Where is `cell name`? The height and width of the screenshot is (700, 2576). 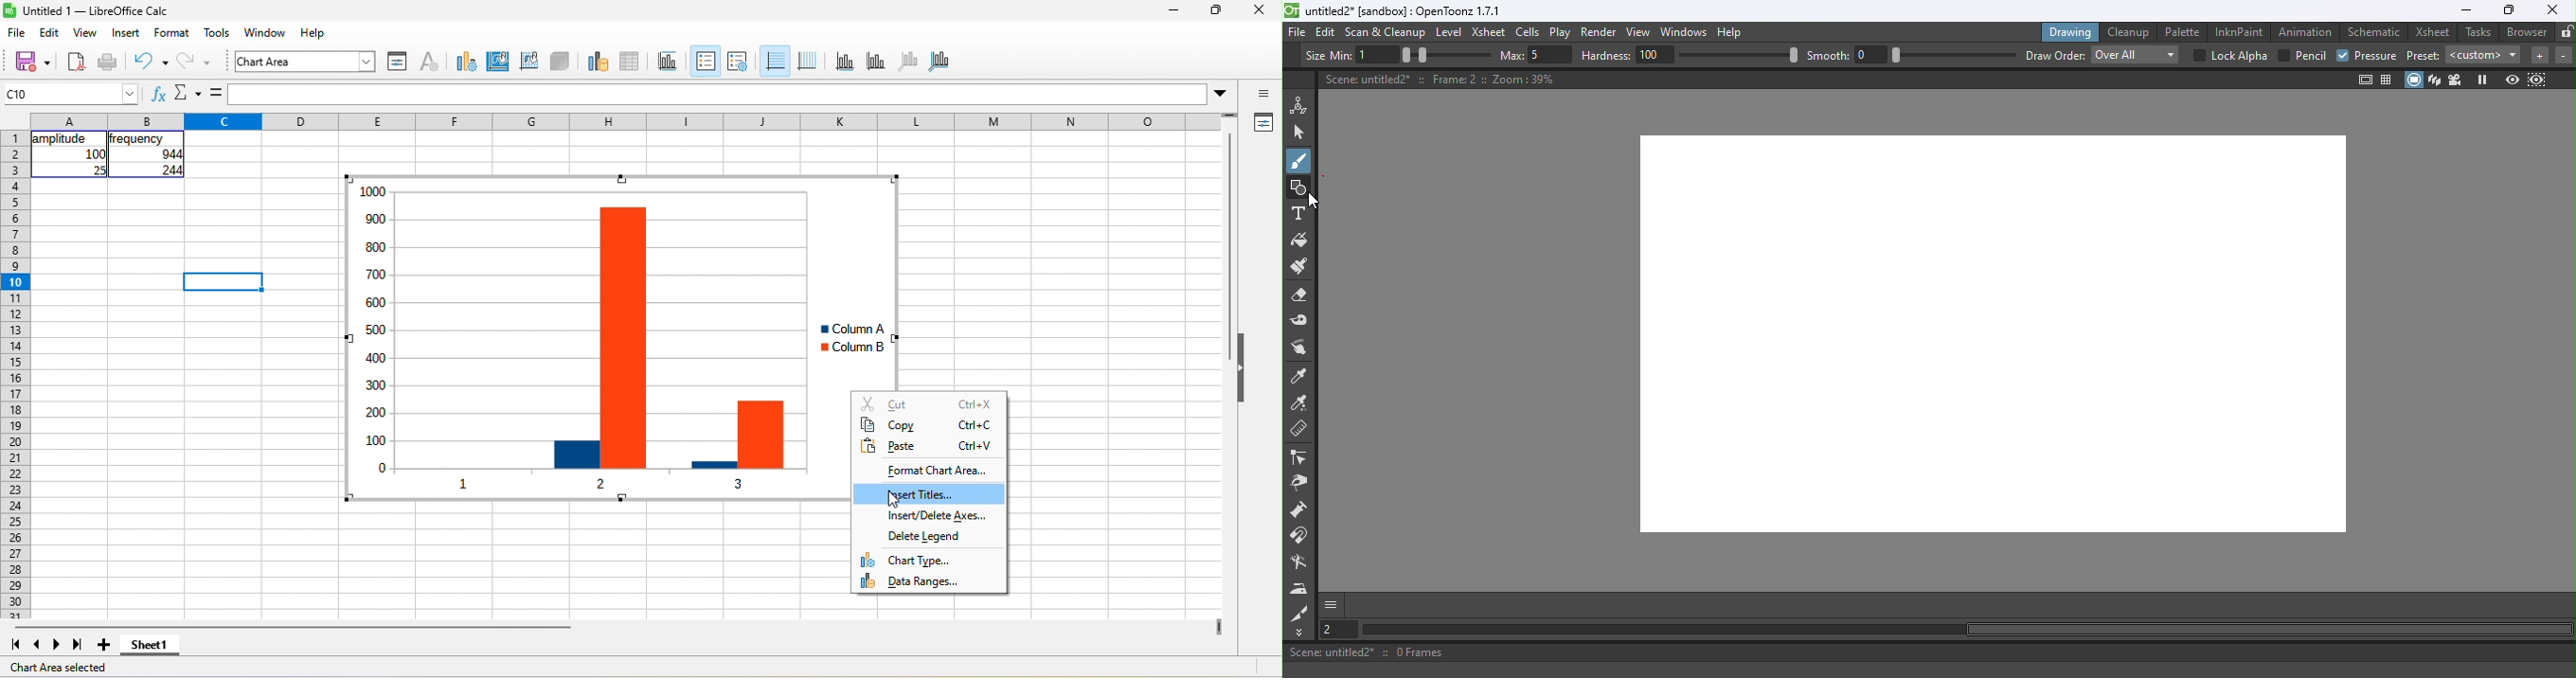
cell name is located at coordinates (69, 94).